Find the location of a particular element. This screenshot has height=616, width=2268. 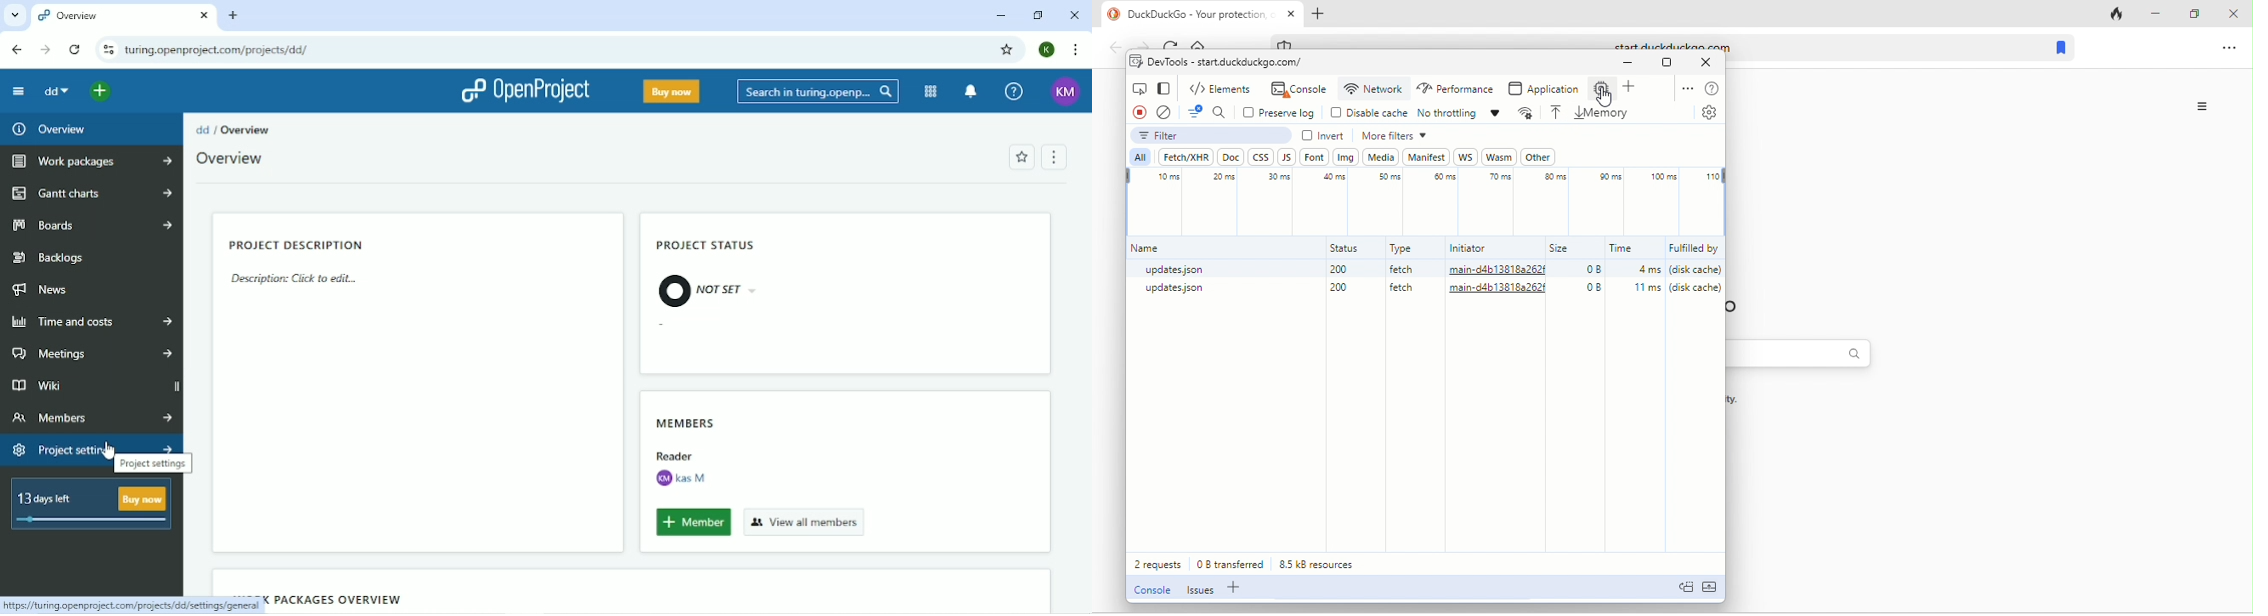

0B is located at coordinates (1592, 291).